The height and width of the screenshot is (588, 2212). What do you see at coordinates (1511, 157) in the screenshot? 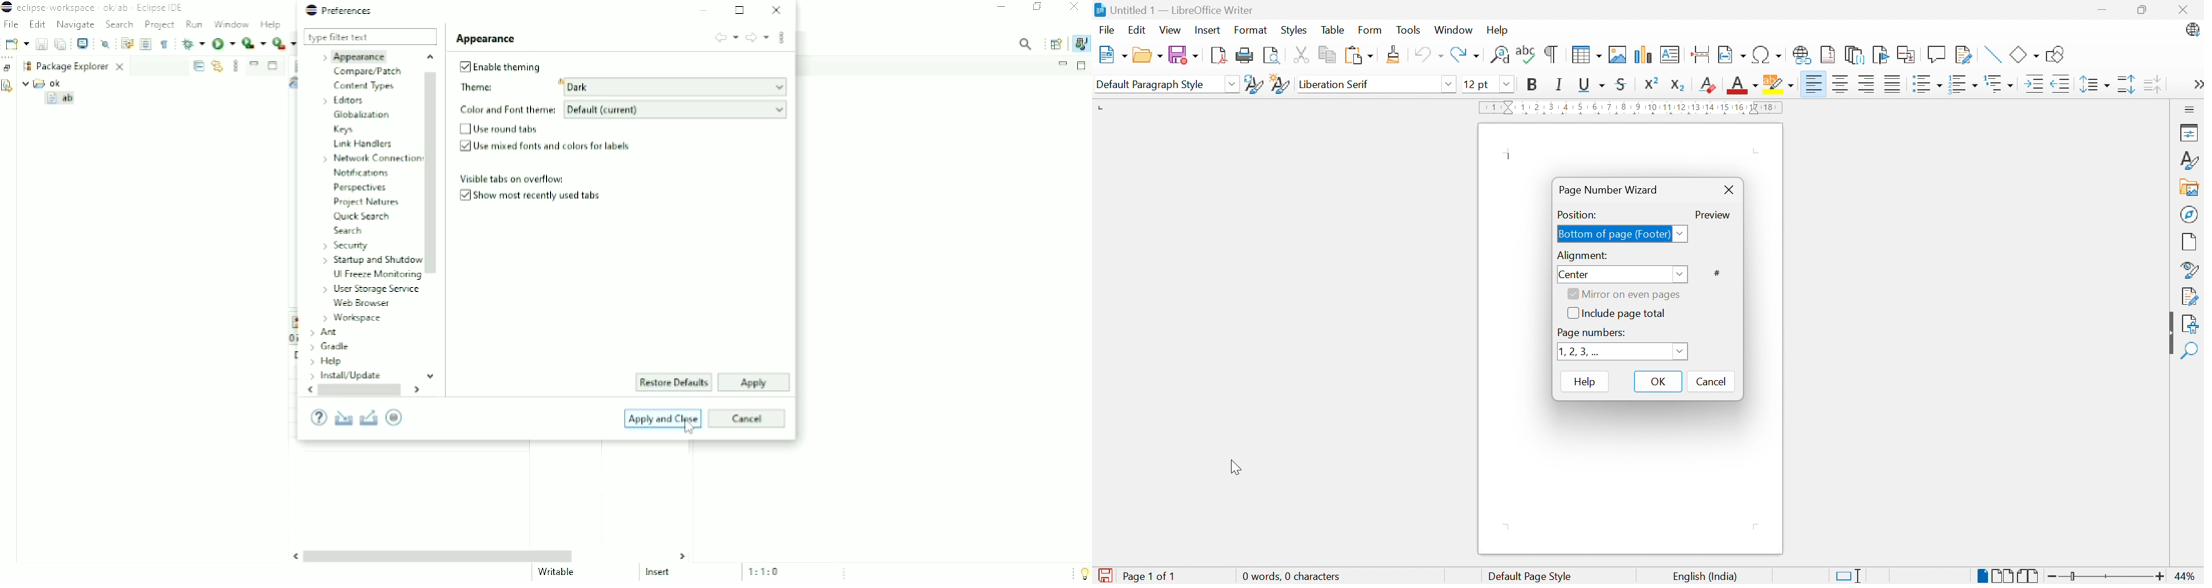
I see `Typing cursor` at bounding box center [1511, 157].